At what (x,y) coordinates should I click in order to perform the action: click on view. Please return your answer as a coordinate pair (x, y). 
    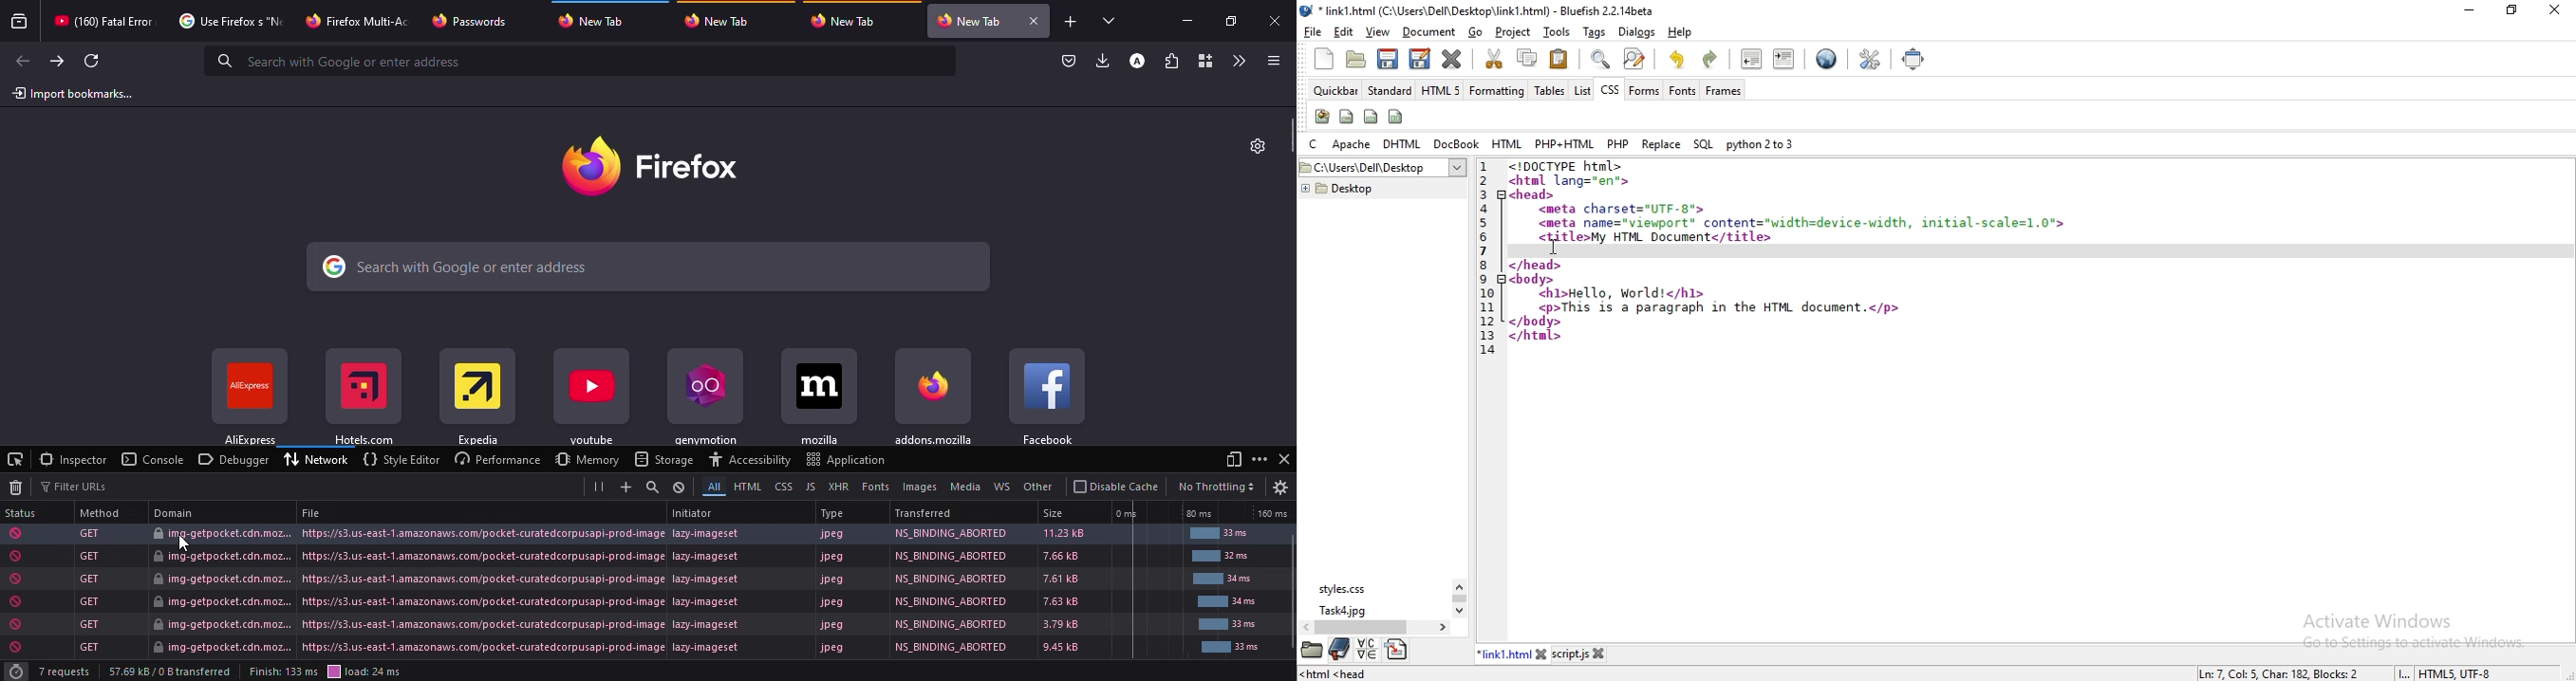
    Looking at the image, I should click on (1231, 459).